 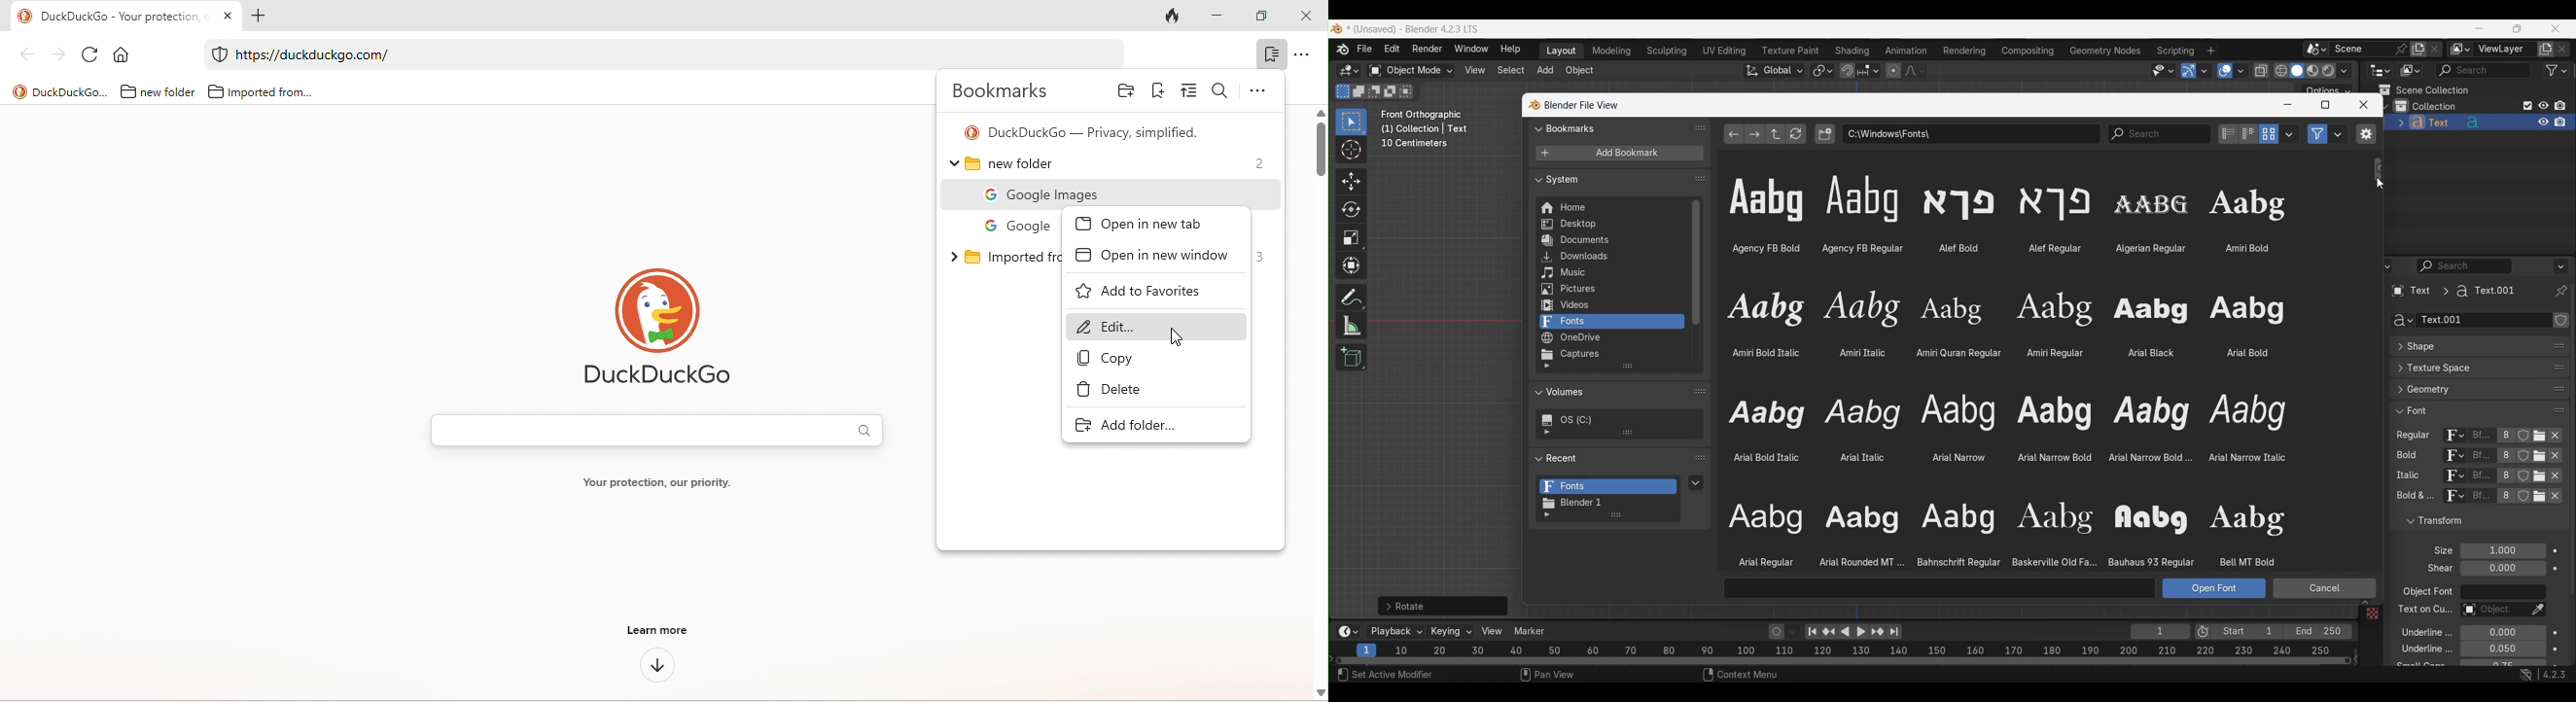 I want to click on Show filtering options, so click(x=1547, y=515).